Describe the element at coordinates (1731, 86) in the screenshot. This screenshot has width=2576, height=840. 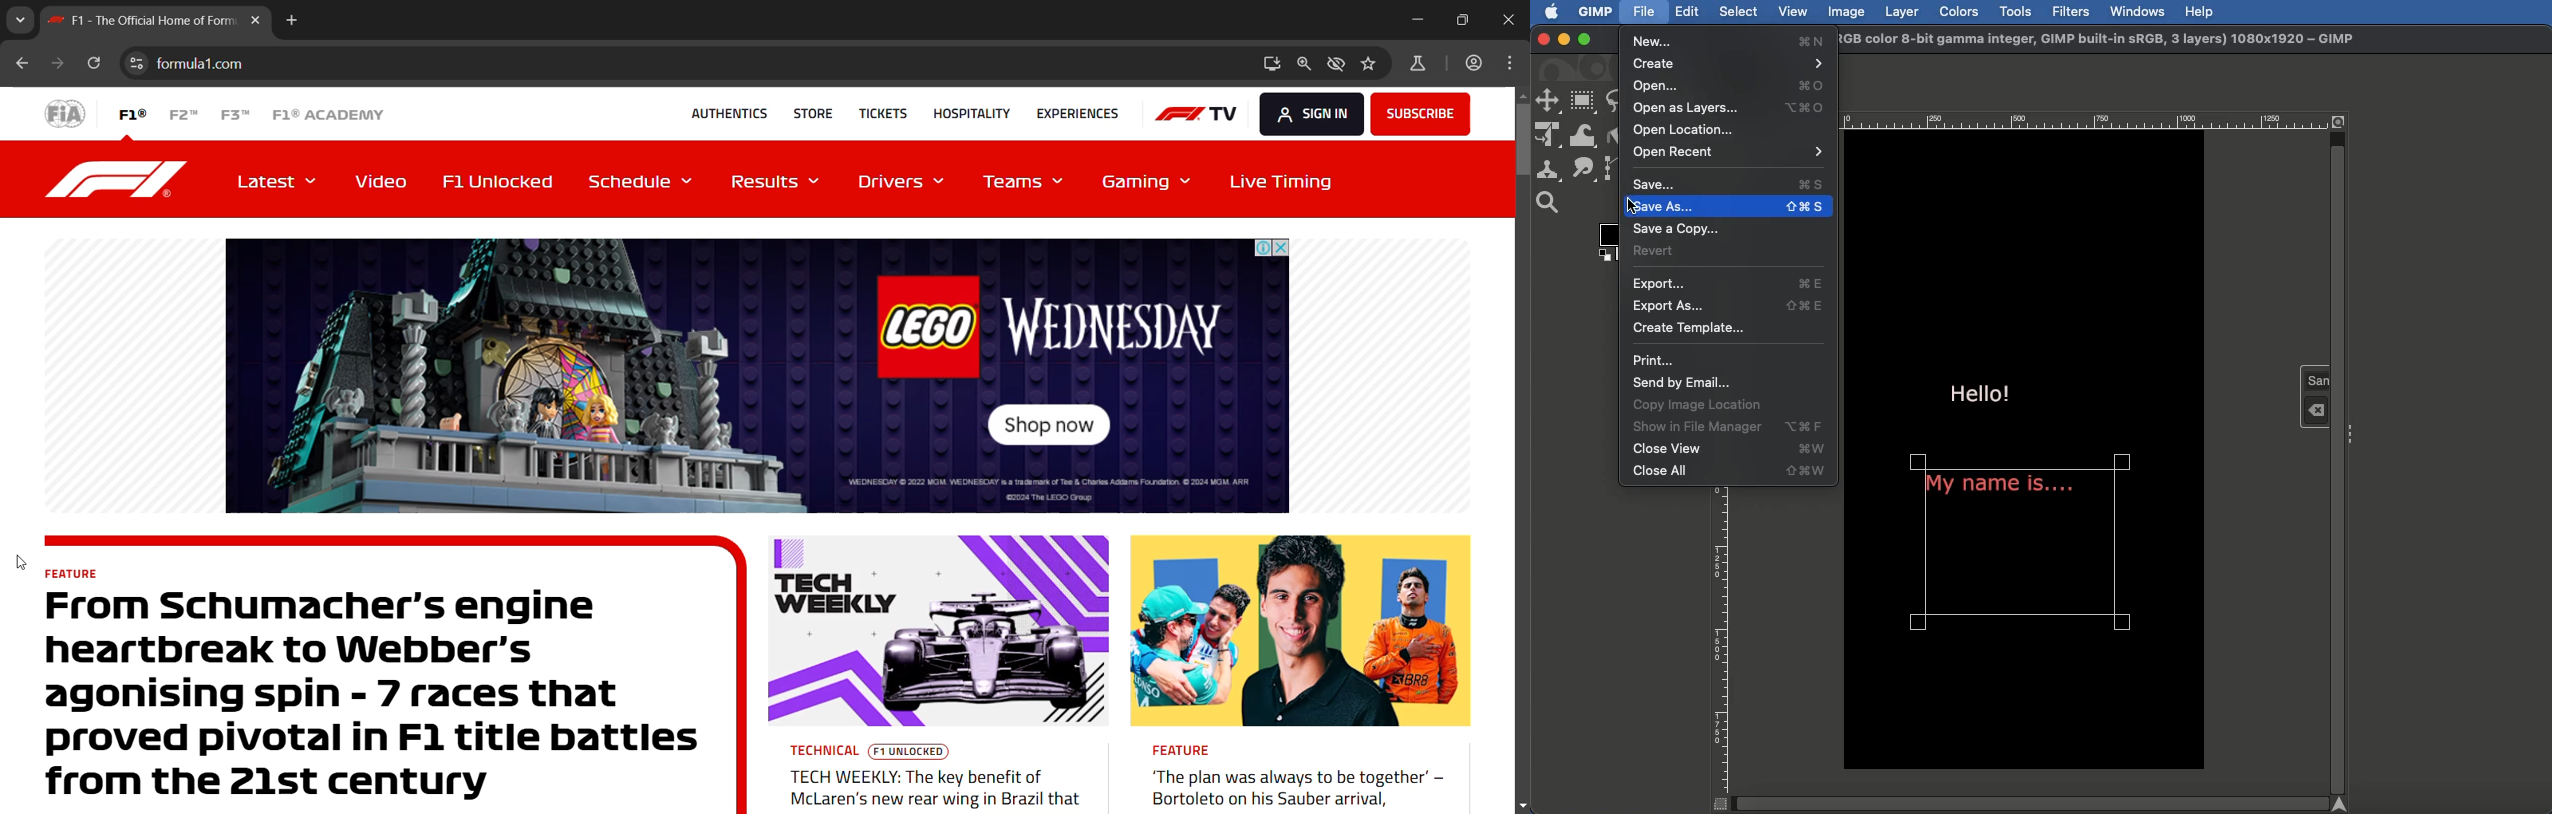
I see `Open` at that location.